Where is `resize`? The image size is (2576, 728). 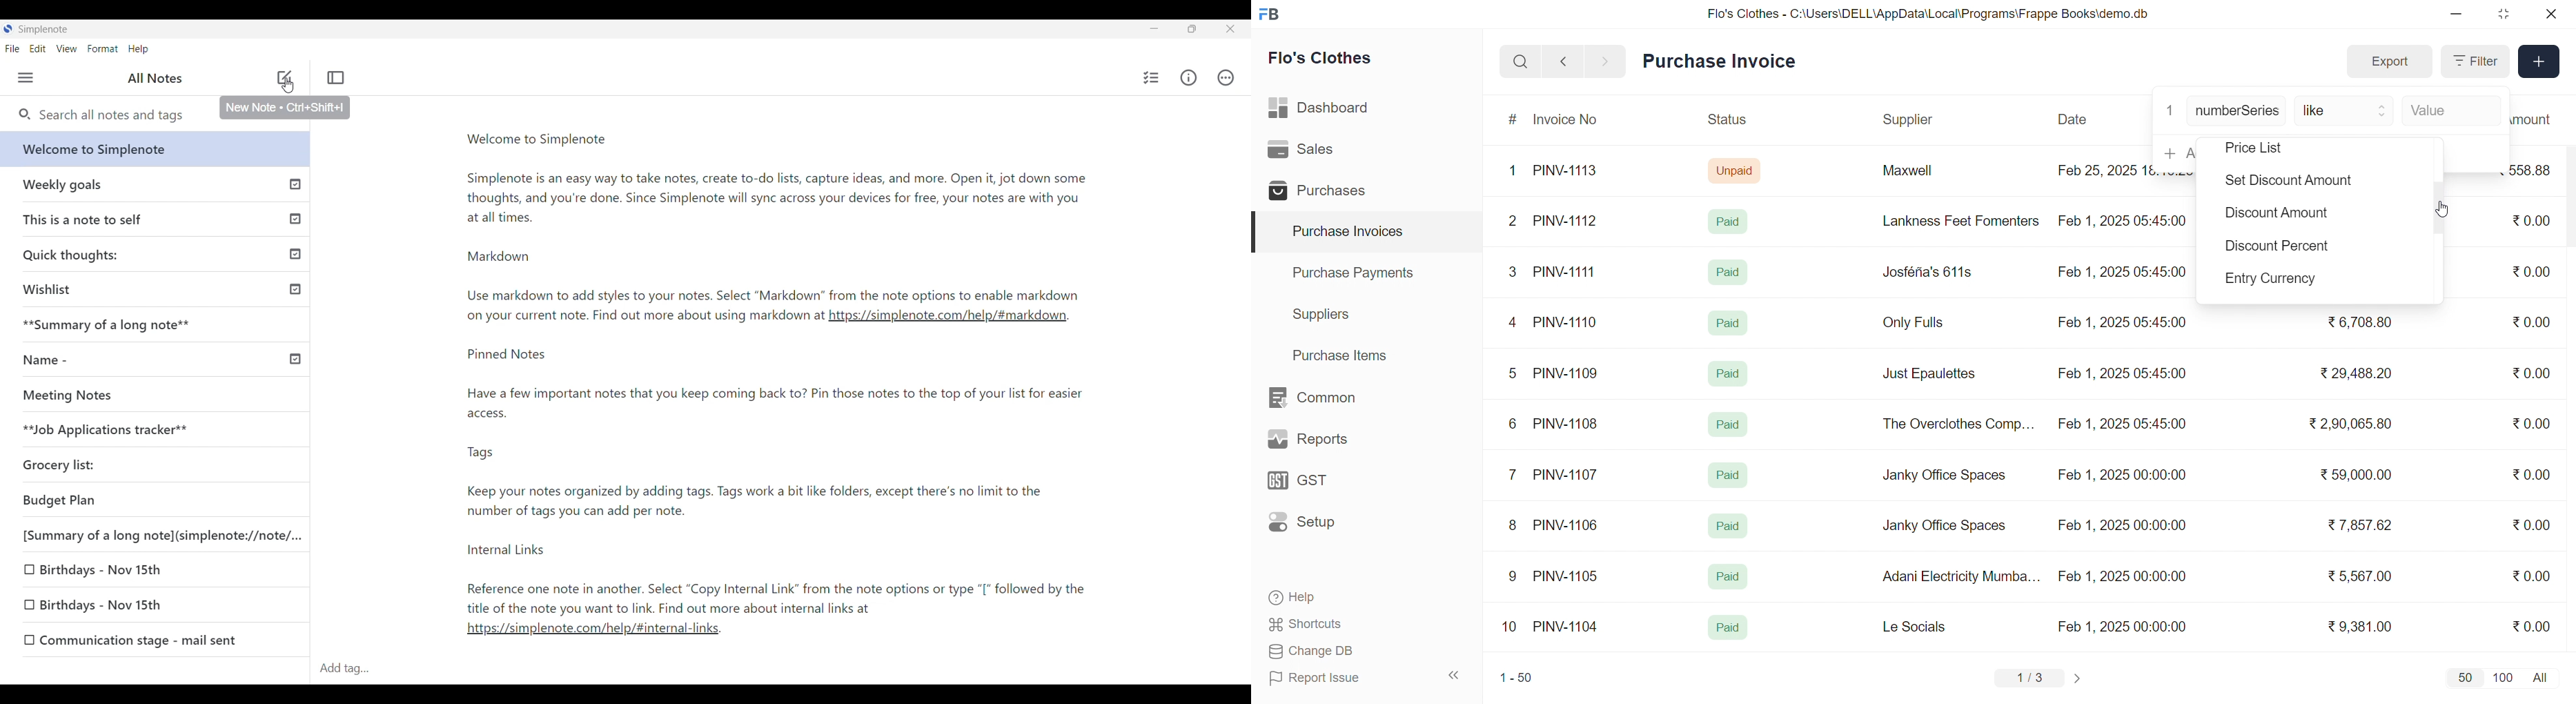 resize is located at coordinates (2503, 14).